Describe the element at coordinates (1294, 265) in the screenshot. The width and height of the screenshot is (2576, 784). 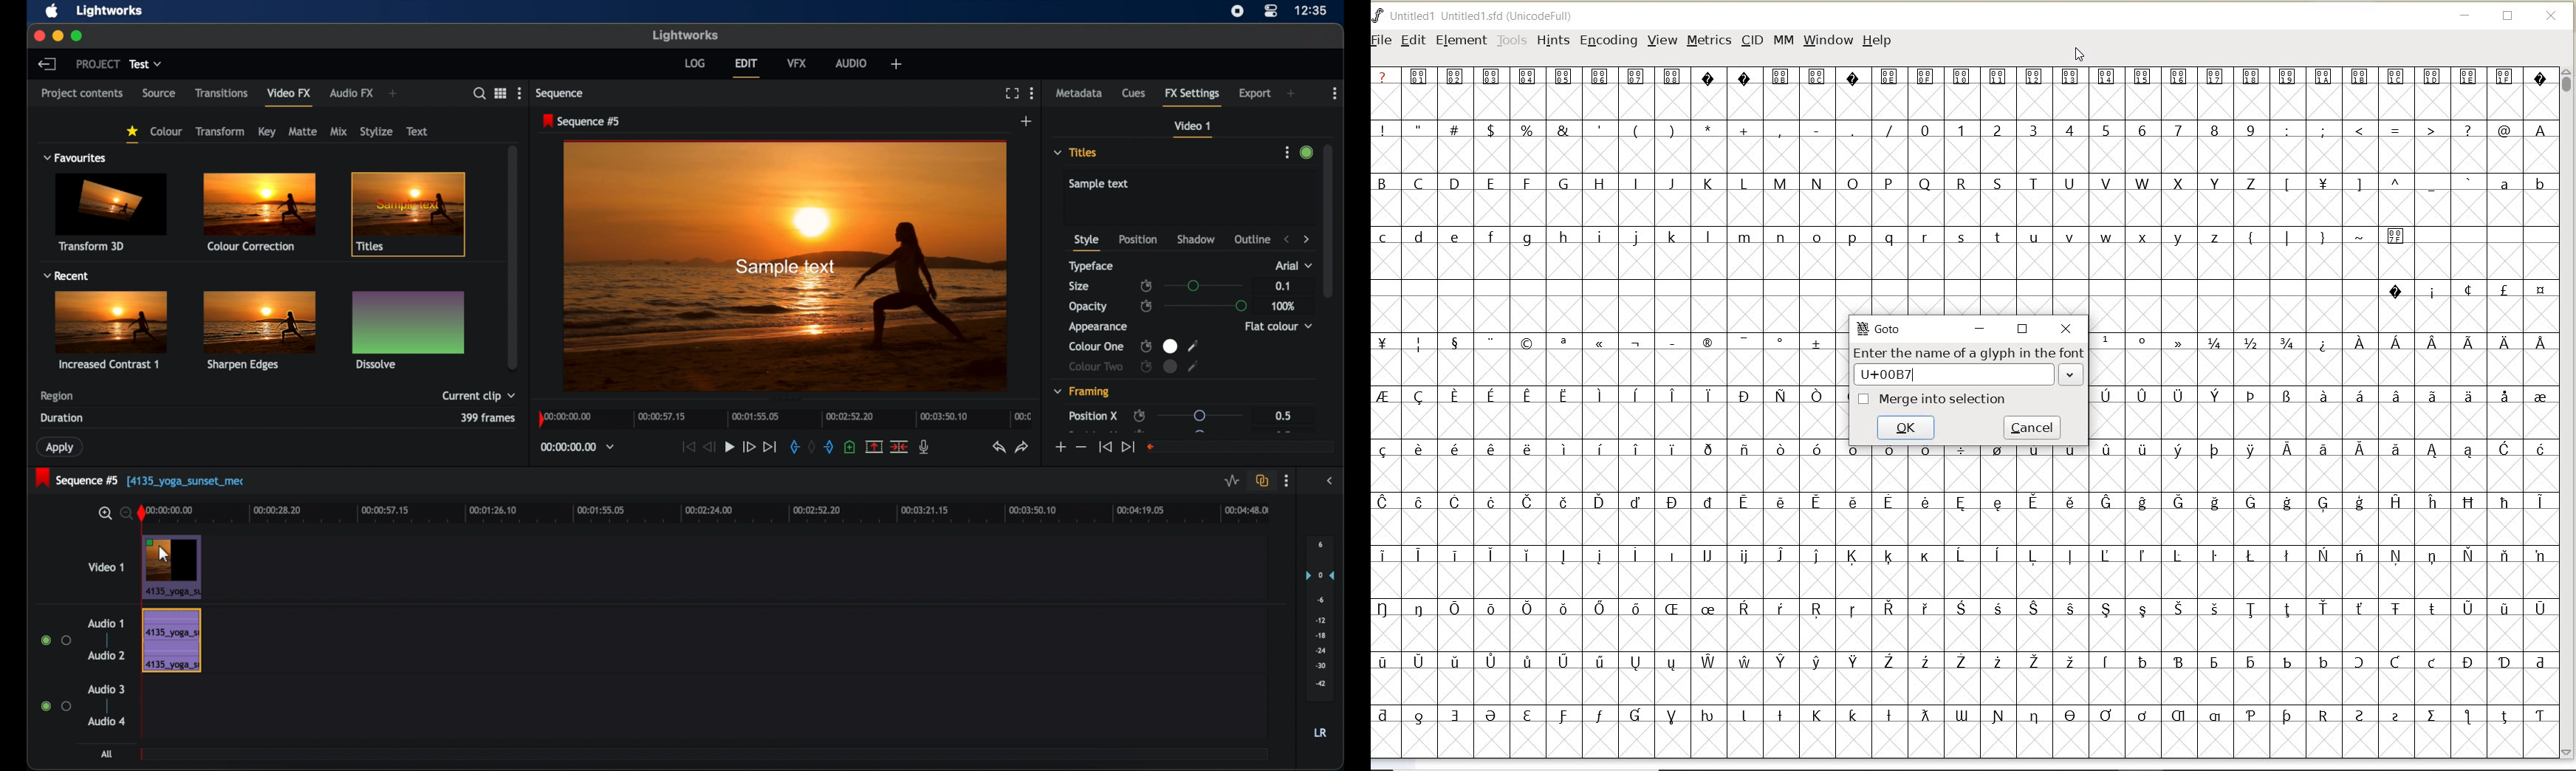
I see `arial` at that location.